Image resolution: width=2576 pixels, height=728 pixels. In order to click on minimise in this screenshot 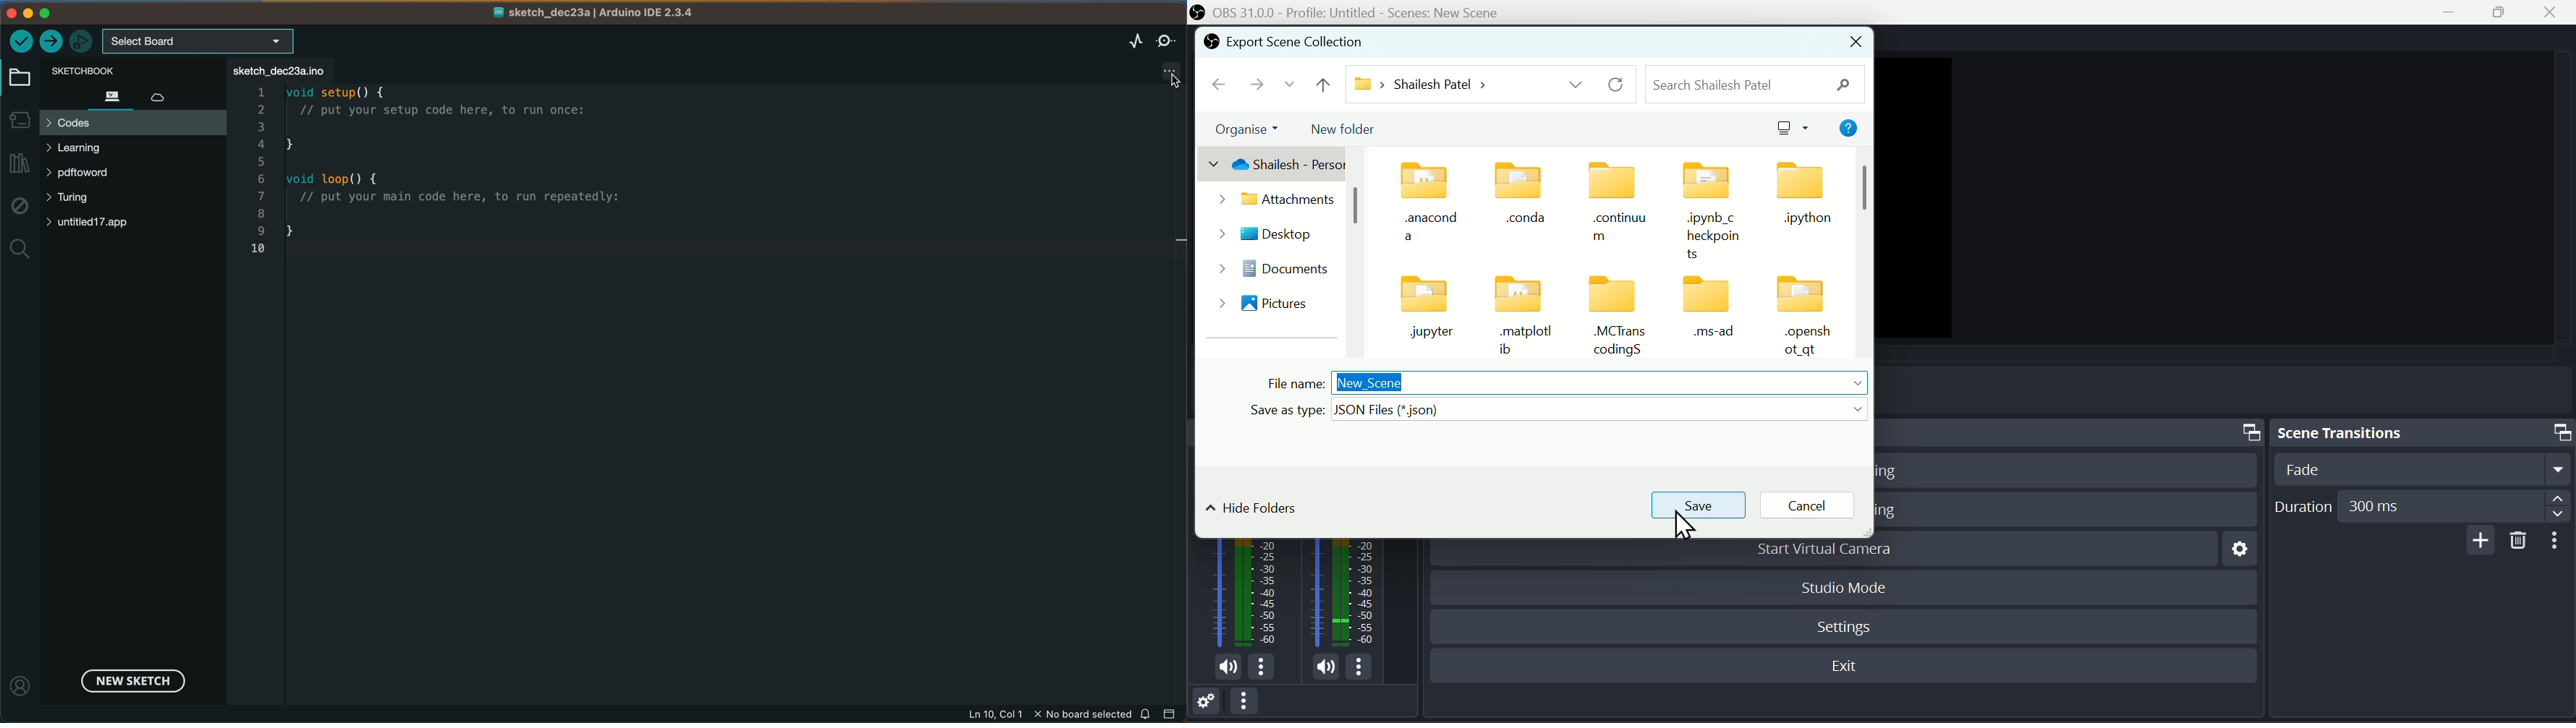, I will do `click(2454, 14)`.